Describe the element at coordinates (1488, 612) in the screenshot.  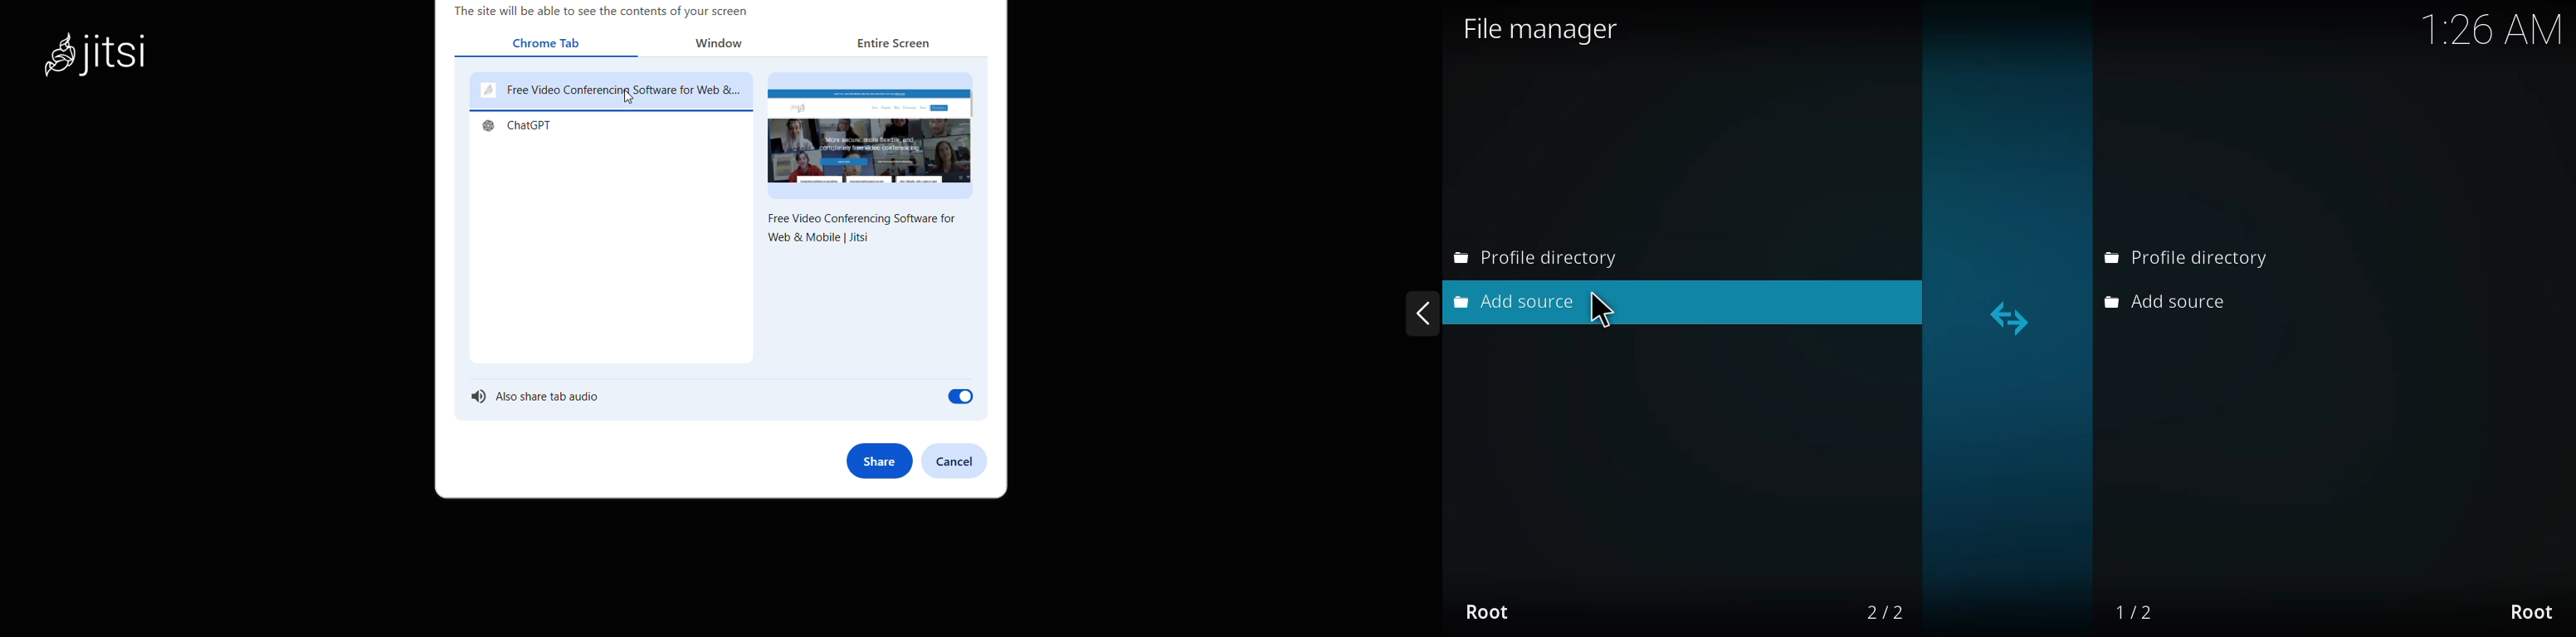
I see `root` at that location.